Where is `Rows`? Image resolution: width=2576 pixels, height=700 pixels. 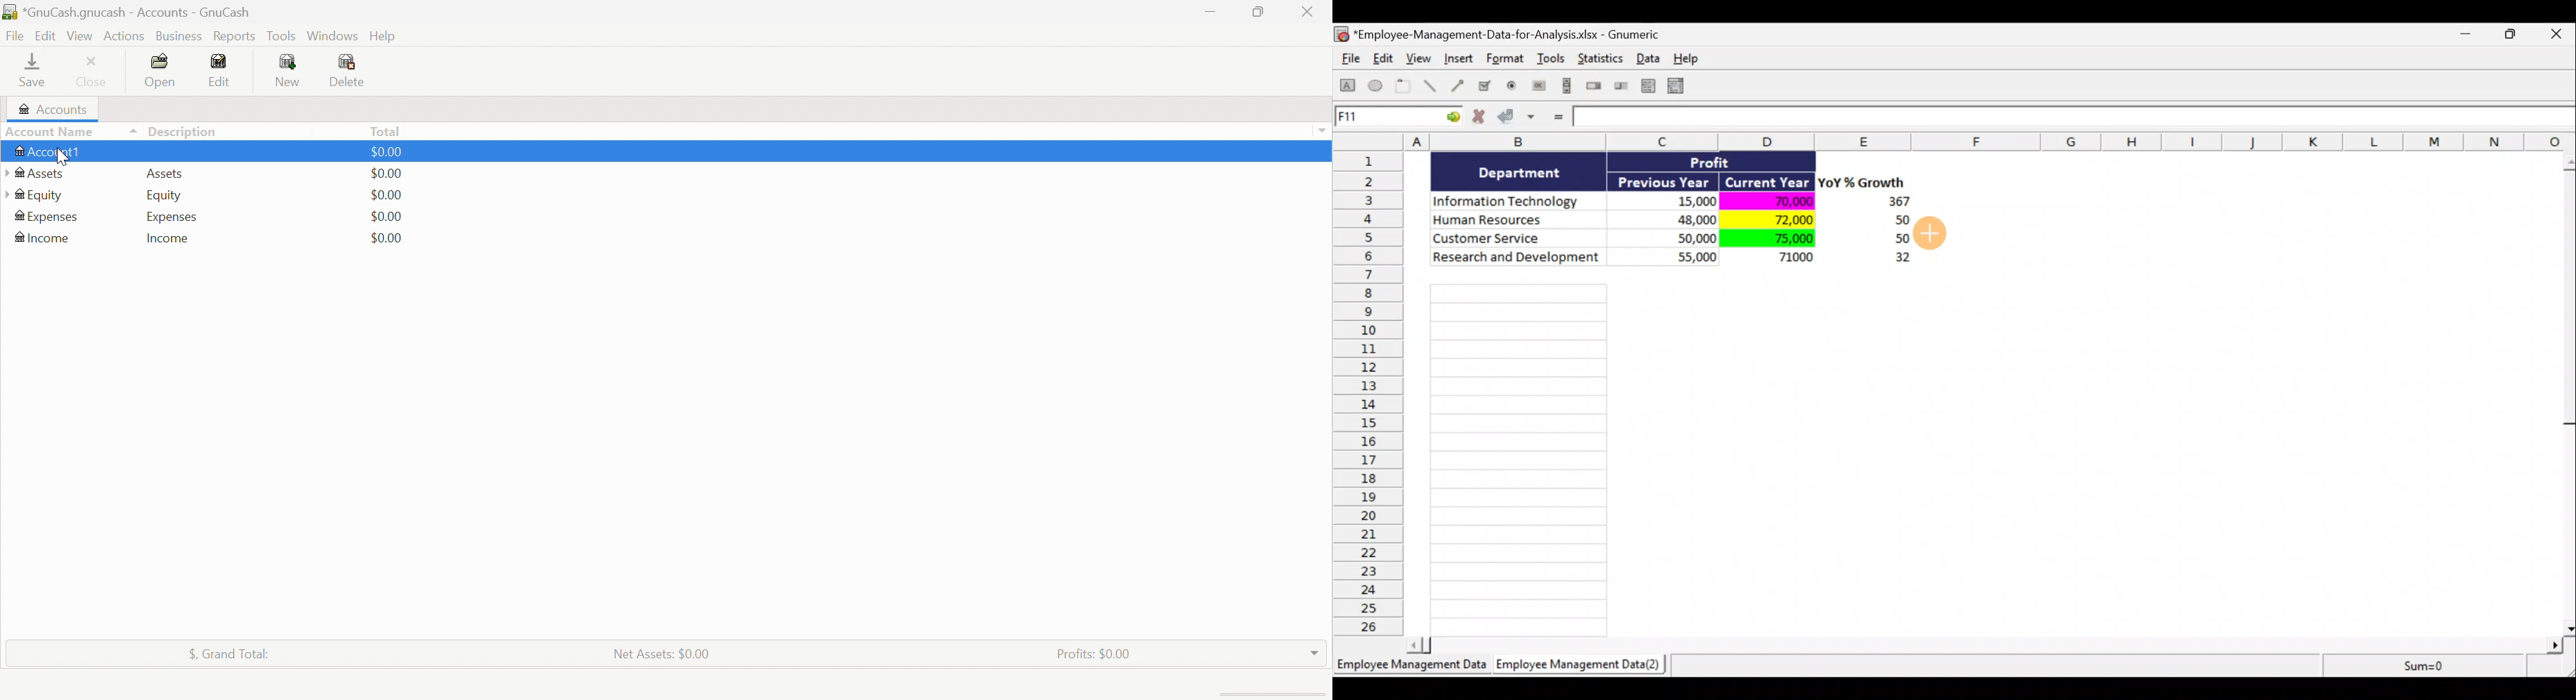 Rows is located at coordinates (1372, 392).